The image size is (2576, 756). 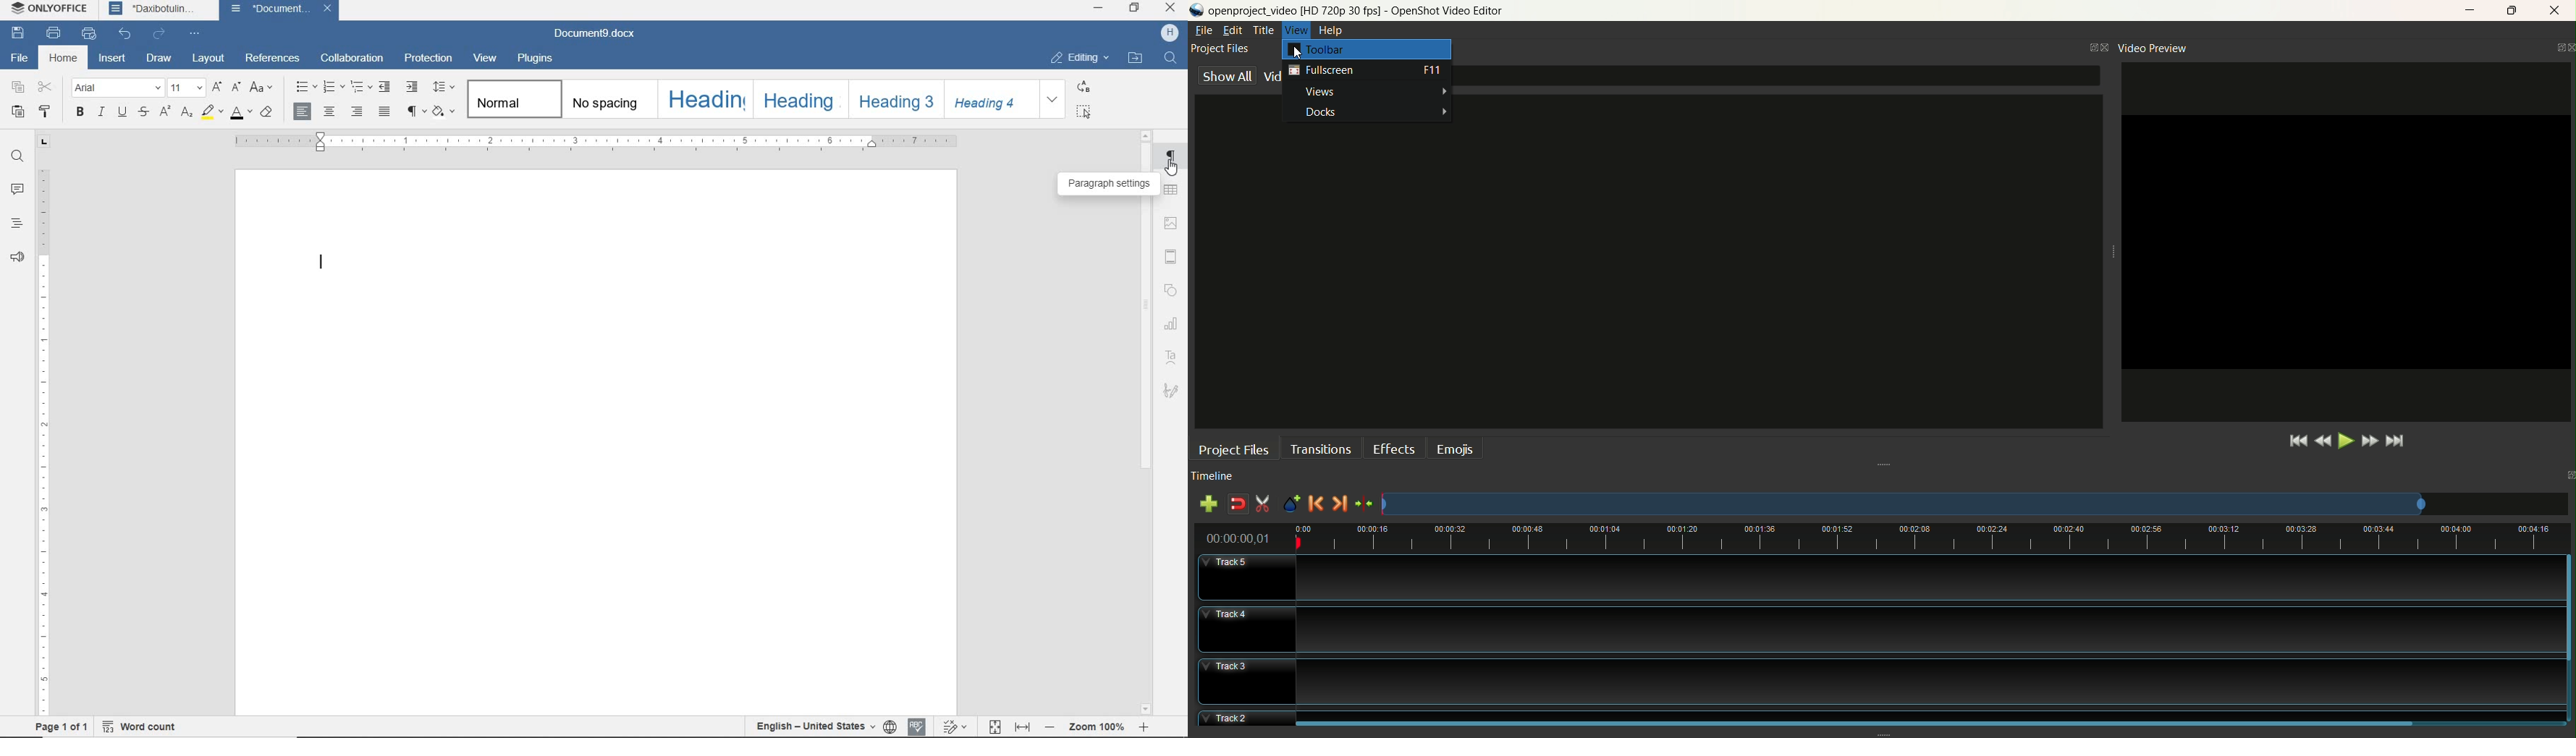 I want to click on font size, so click(x=187, y=88).